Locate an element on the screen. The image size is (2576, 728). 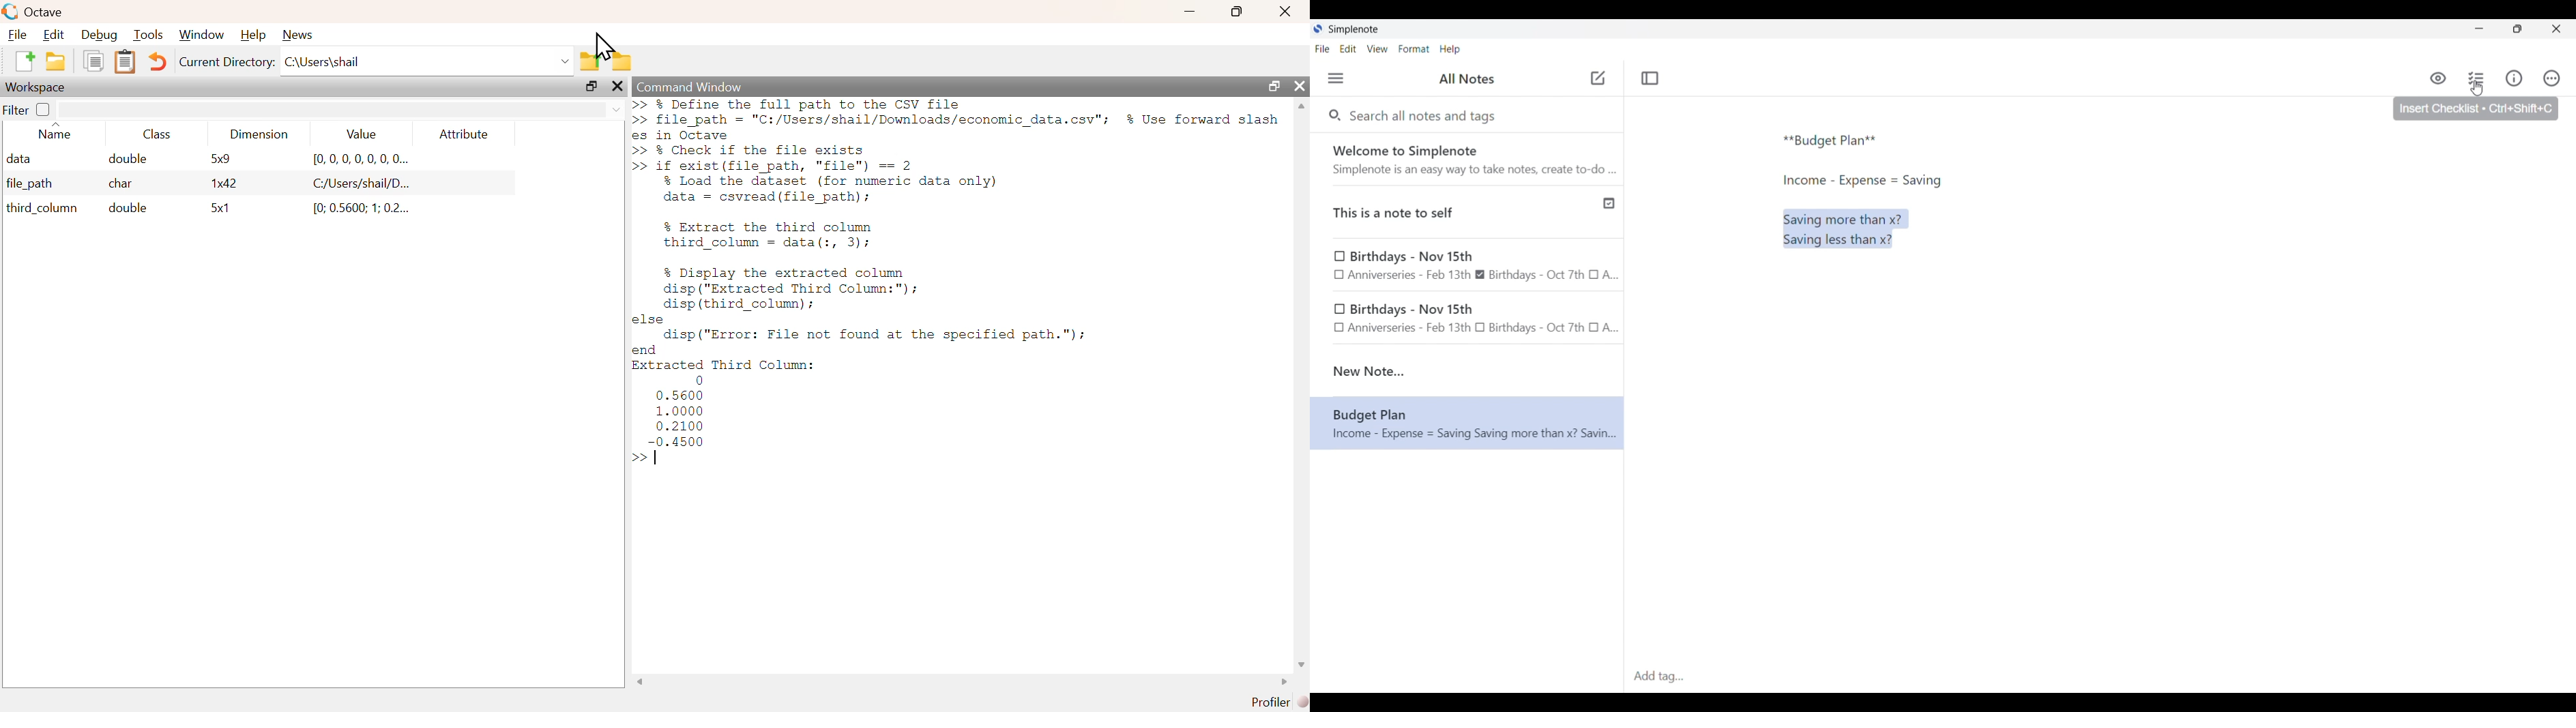
Actions is located at coordinates (2551, 78).